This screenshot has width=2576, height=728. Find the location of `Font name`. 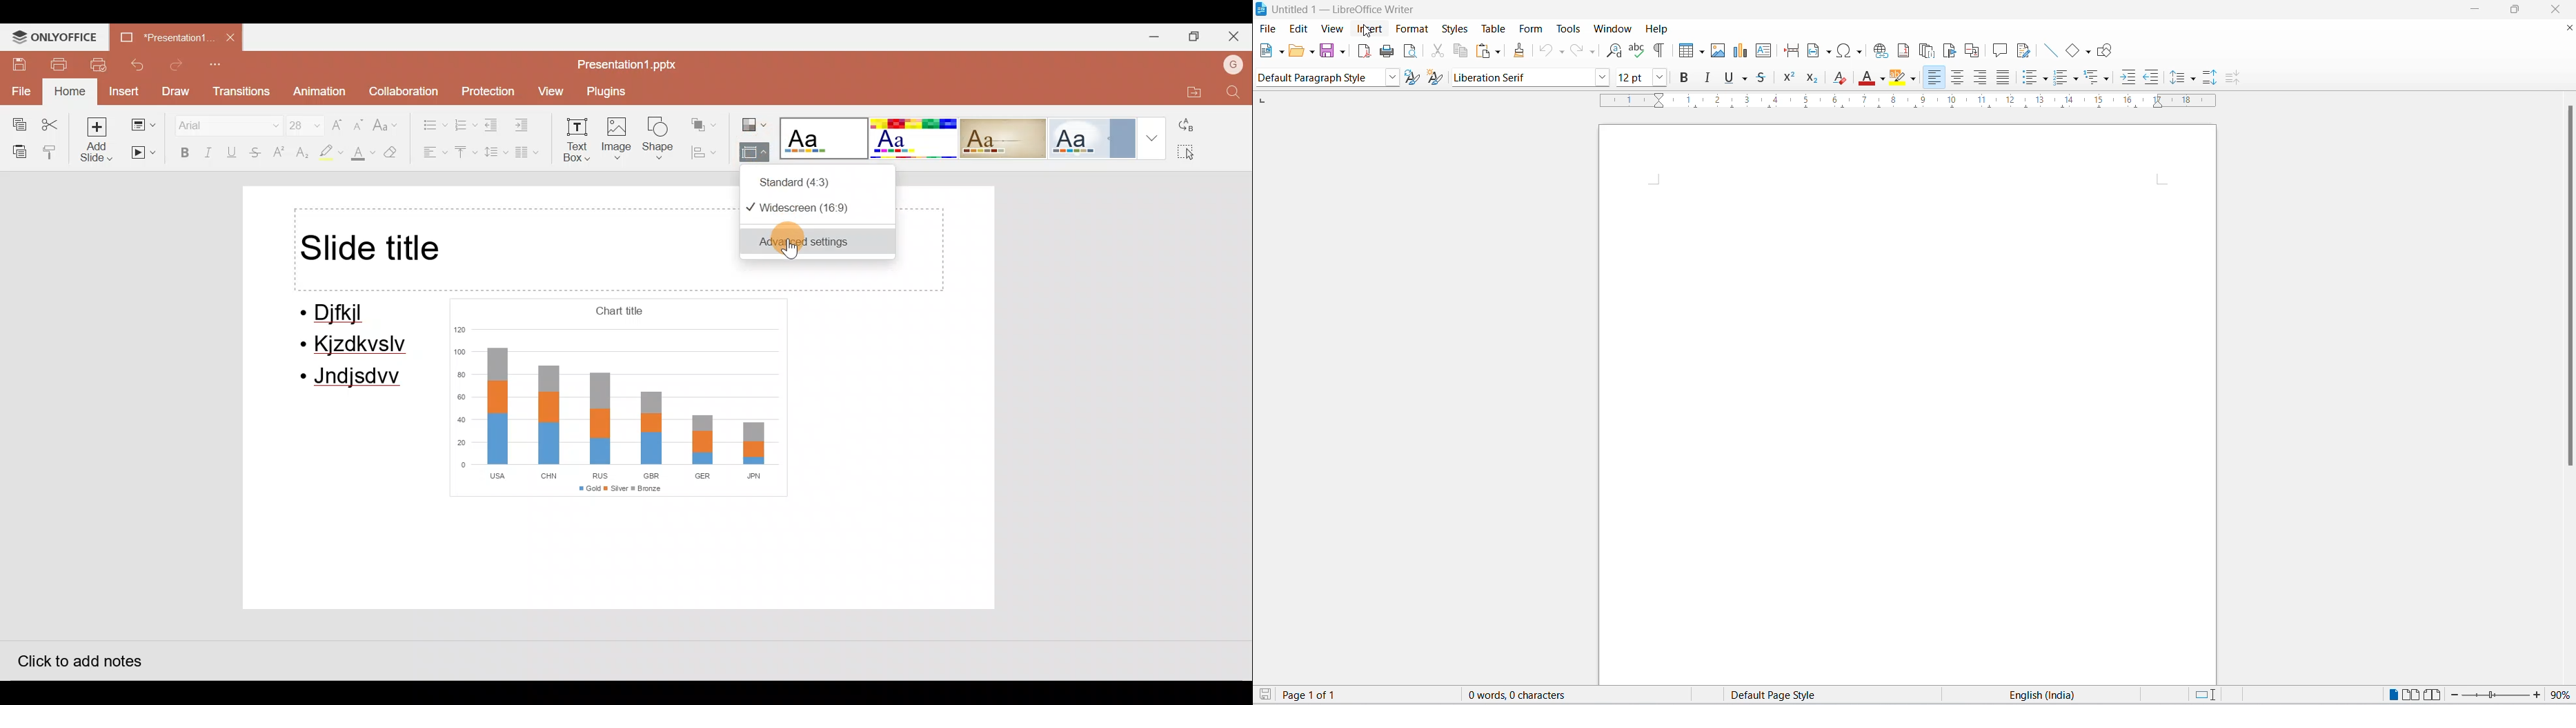

Font name is located at coordinates (220, 123).